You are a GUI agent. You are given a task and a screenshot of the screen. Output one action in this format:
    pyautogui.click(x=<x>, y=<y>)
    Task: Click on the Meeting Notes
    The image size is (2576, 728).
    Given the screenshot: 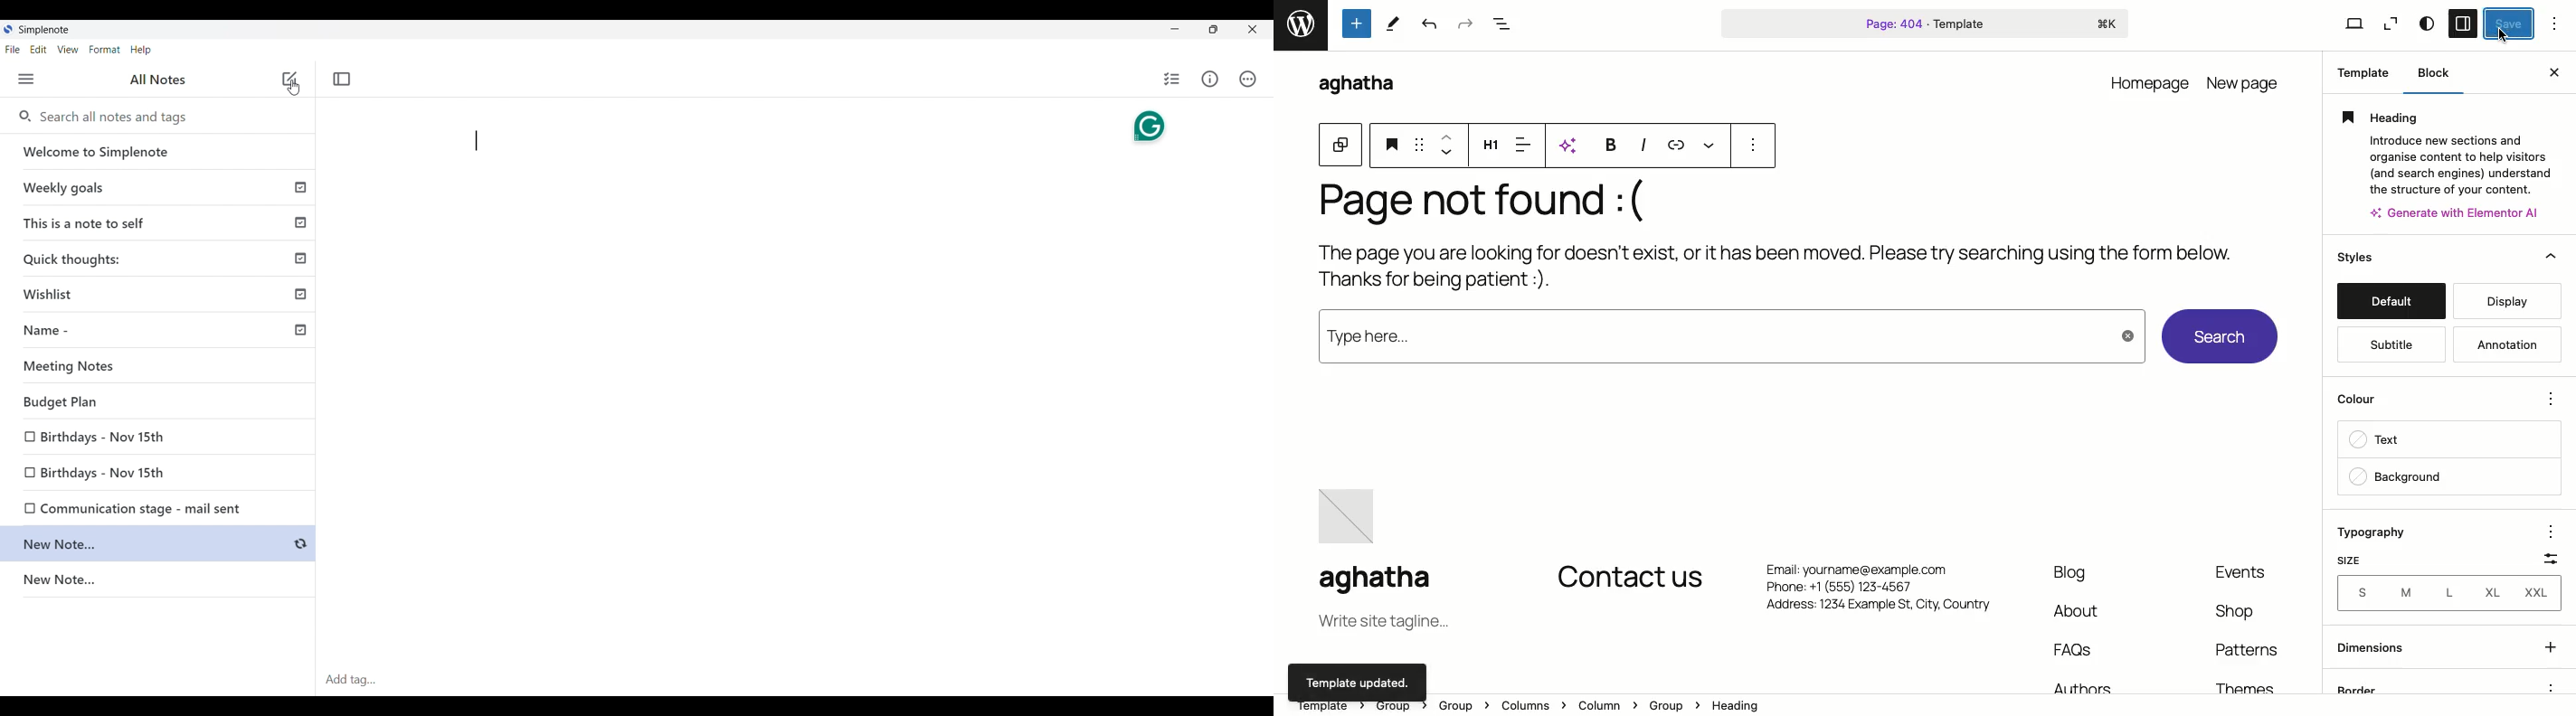 What is the action you would take?
    pyautogui.click(x=163, y=366)
    